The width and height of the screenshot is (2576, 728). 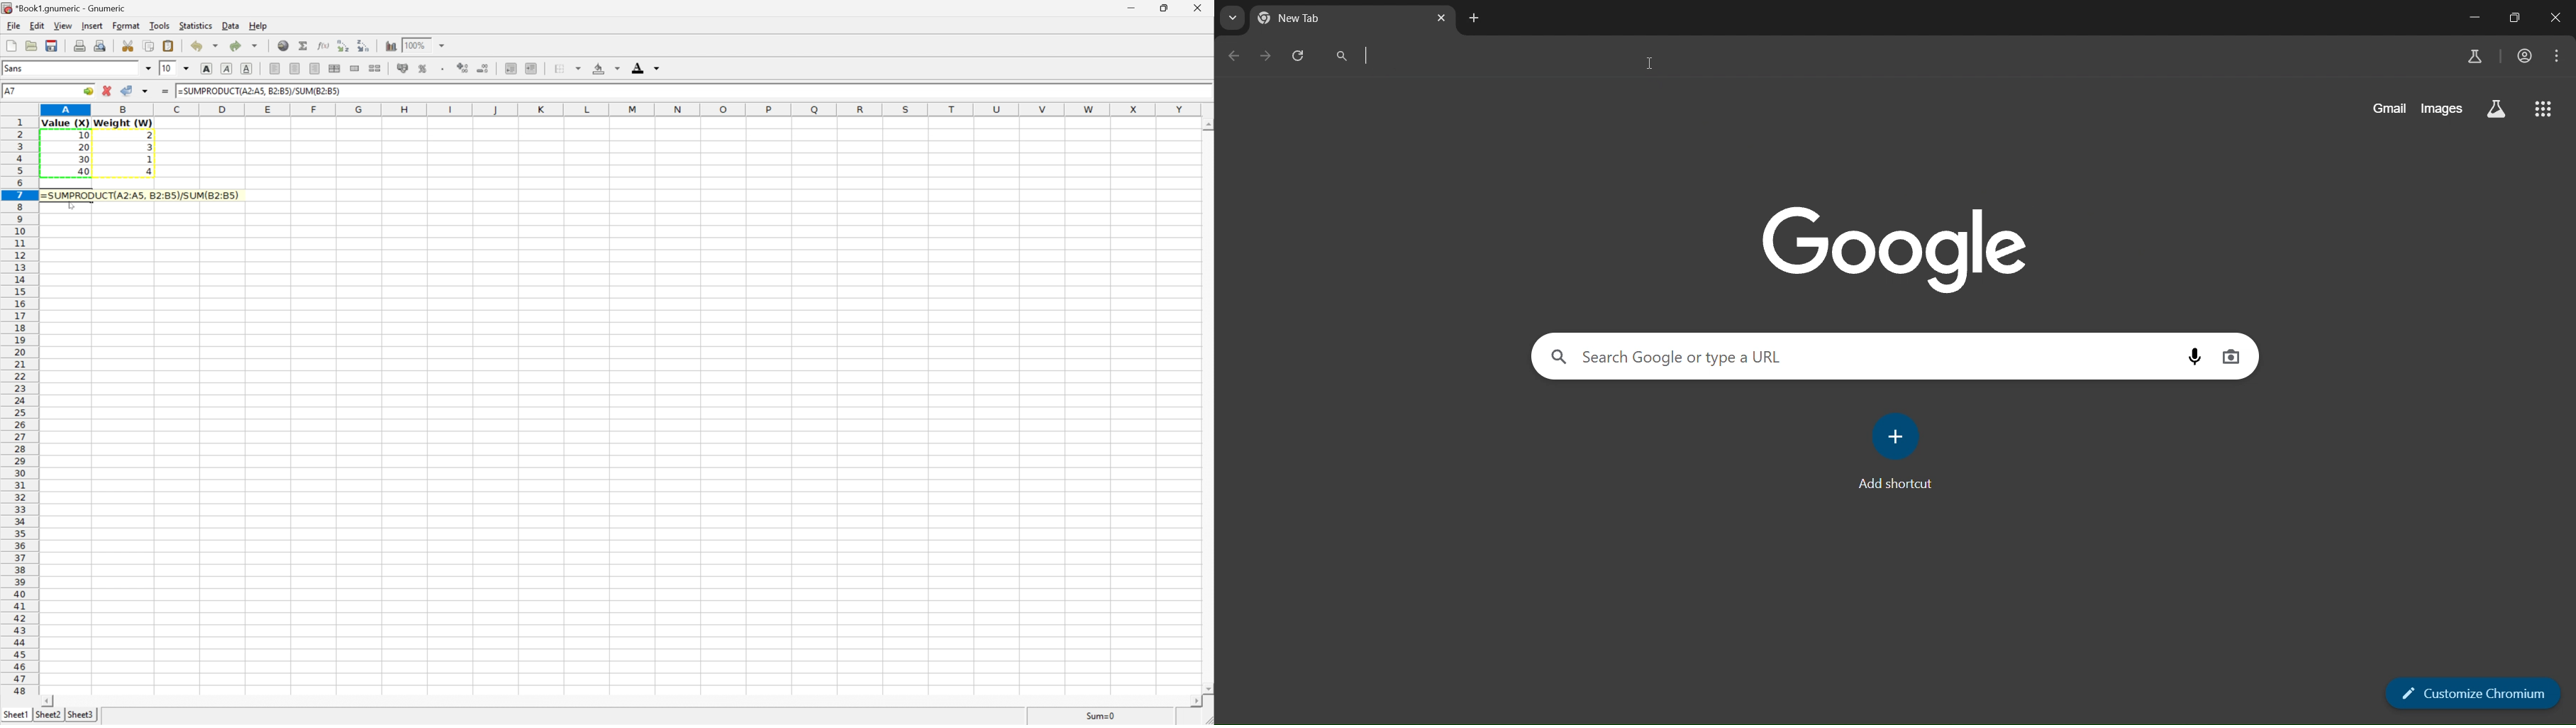 What do you see at coordinates (68, 205) in the screenshot?
I see `Cursor` at bounding box center [68, 205].